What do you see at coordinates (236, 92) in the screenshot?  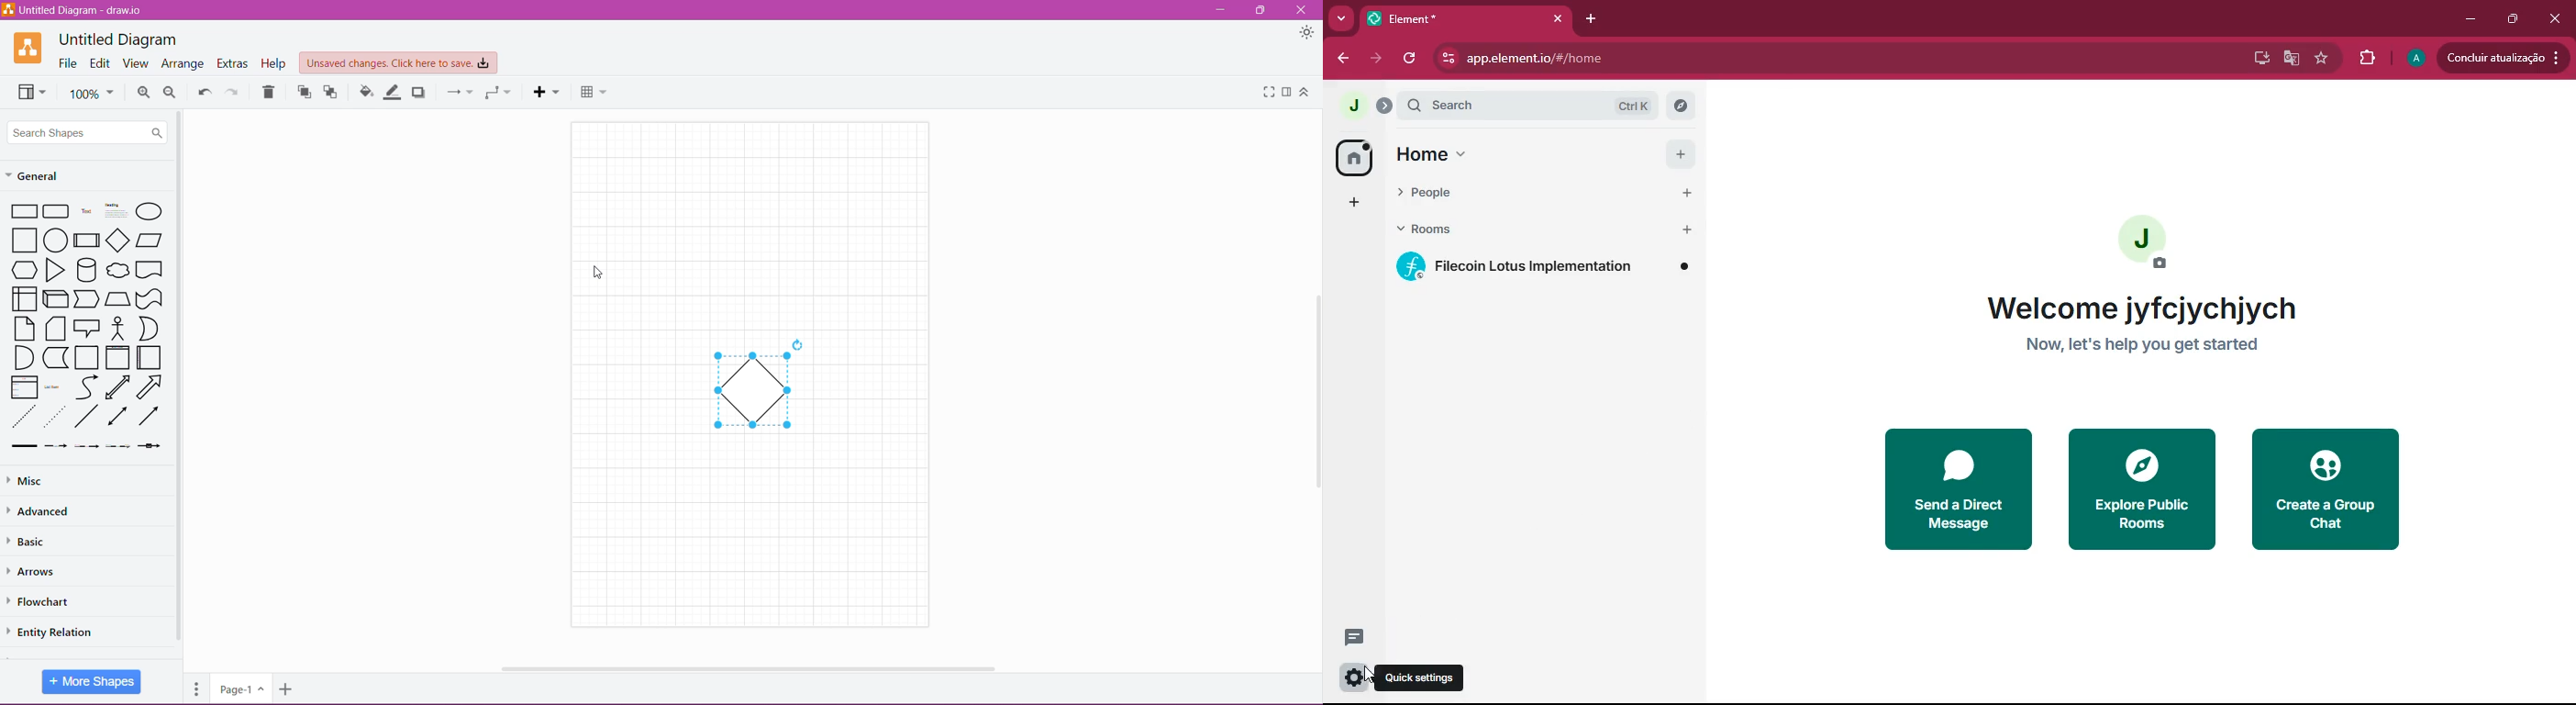 I see `Redo` at bounding box center [236, 92].